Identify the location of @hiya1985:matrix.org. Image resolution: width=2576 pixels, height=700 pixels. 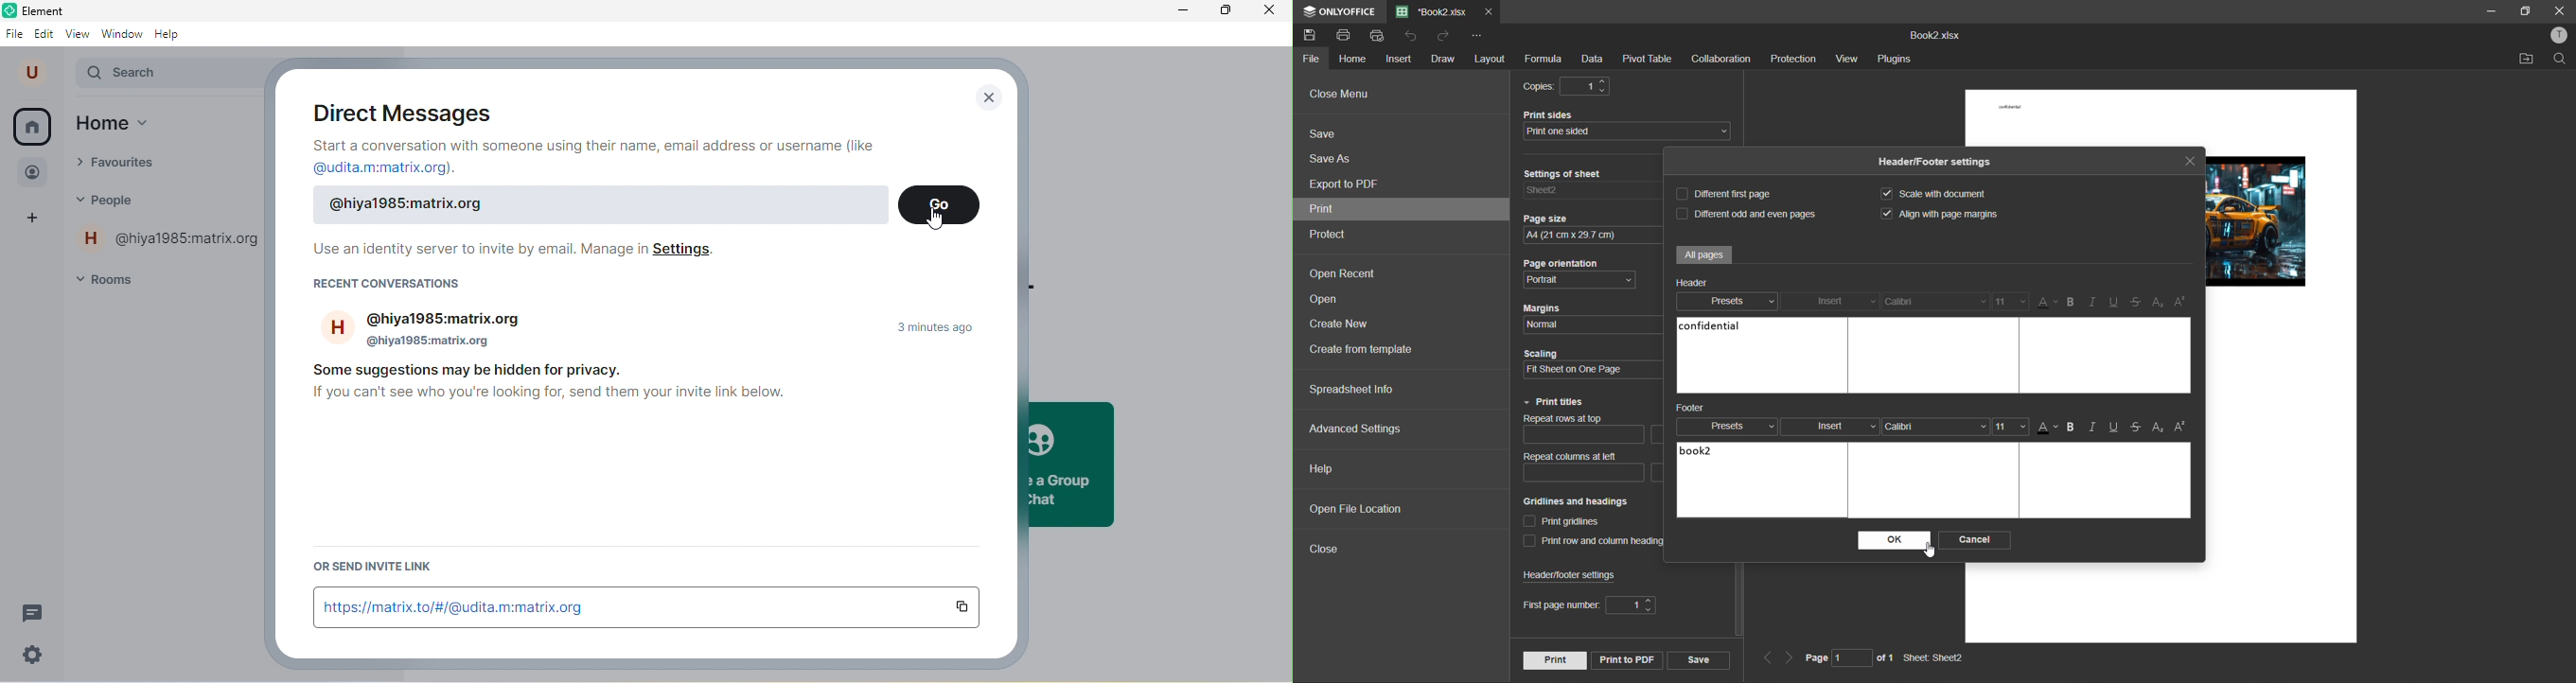
(171, 240).